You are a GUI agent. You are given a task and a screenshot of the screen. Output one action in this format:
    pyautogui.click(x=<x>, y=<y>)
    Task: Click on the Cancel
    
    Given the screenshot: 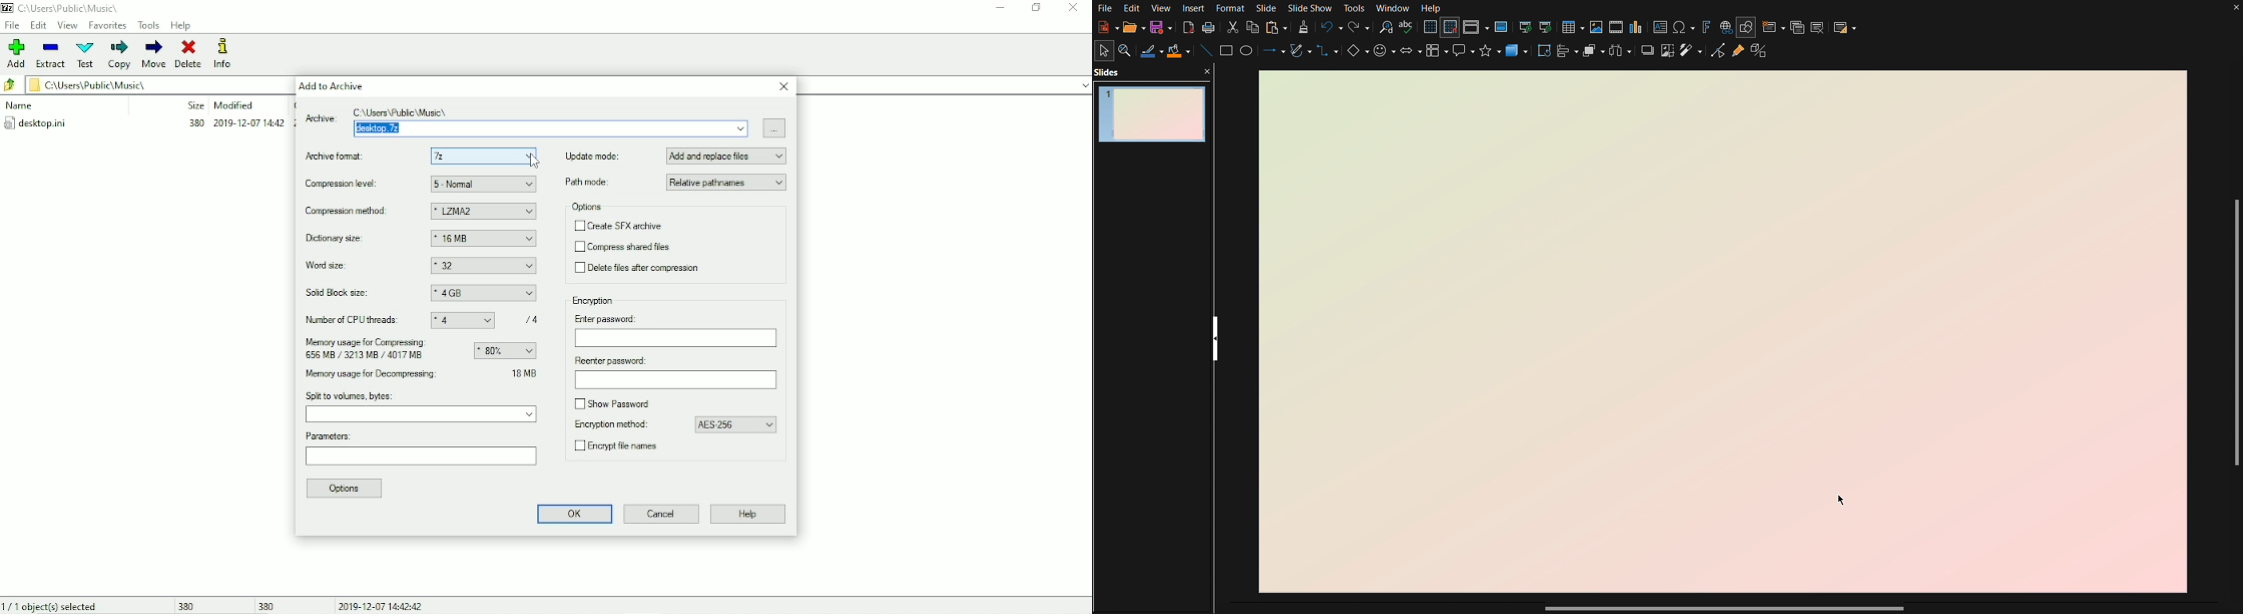 What is the action you would take?
    pyautogui.click(x=662, y=513)
    